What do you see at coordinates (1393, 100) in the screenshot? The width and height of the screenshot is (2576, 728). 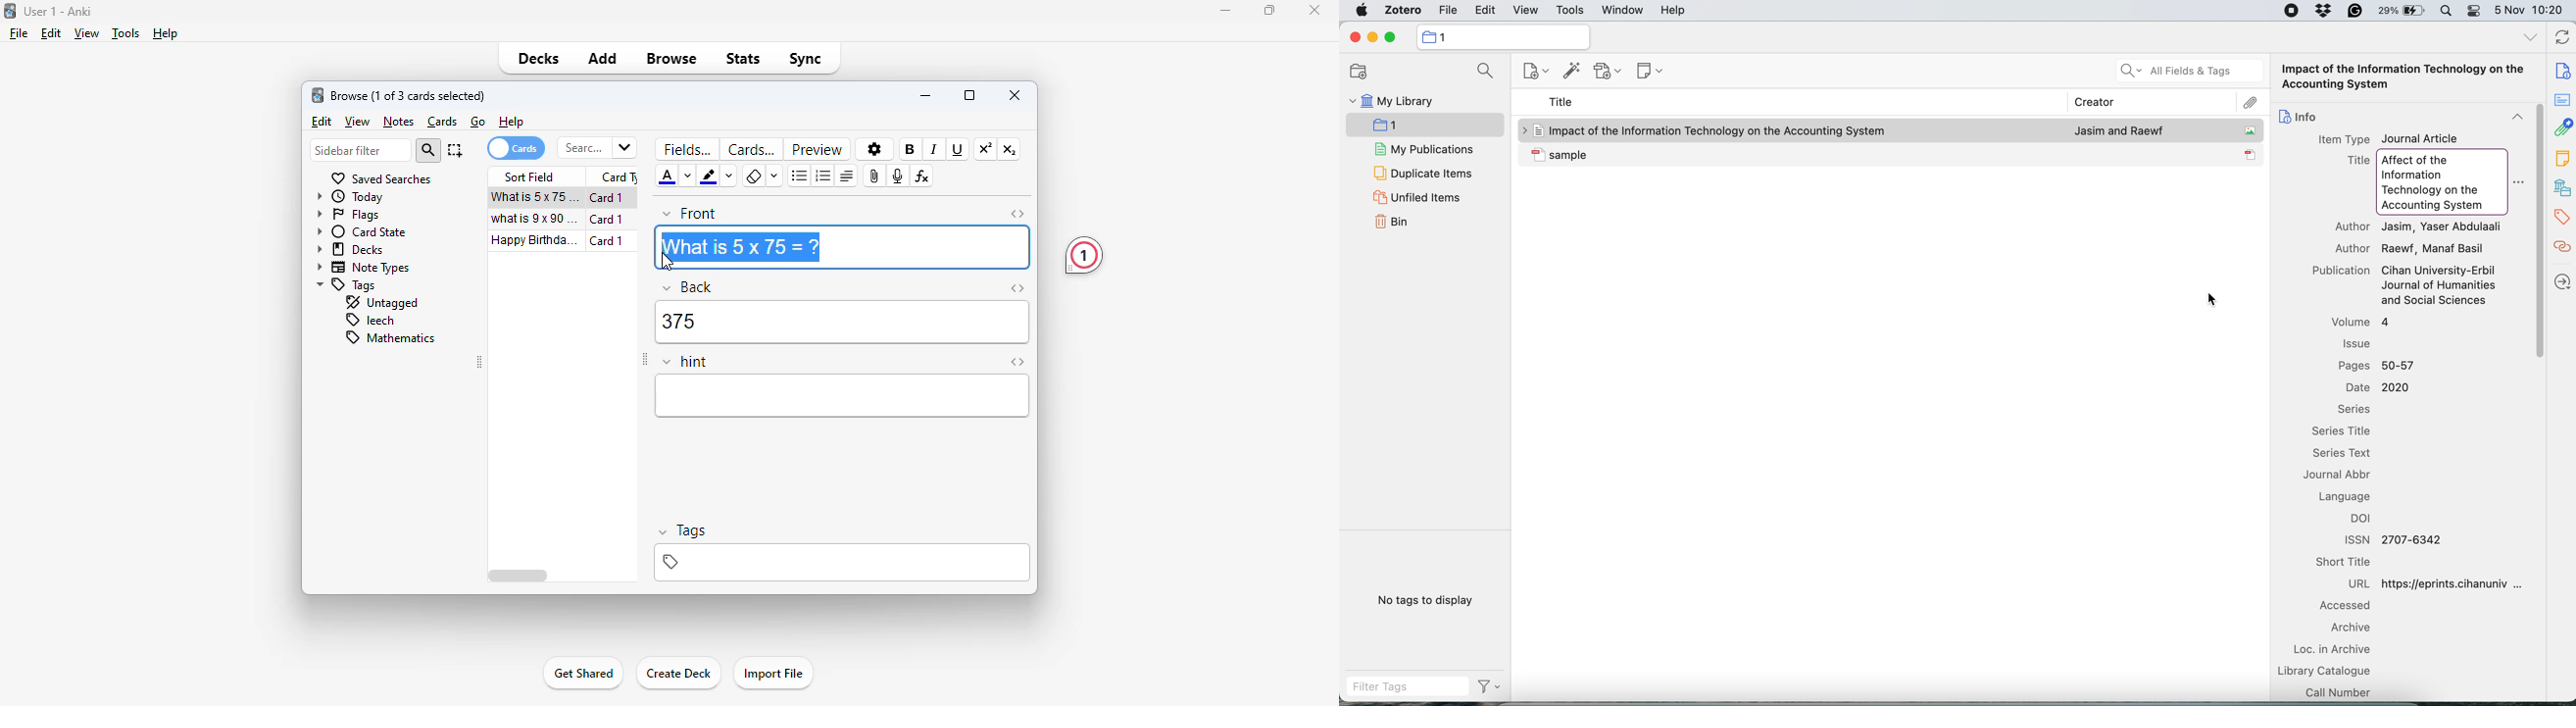 I see `my library` at bounding box center [1393, 100].